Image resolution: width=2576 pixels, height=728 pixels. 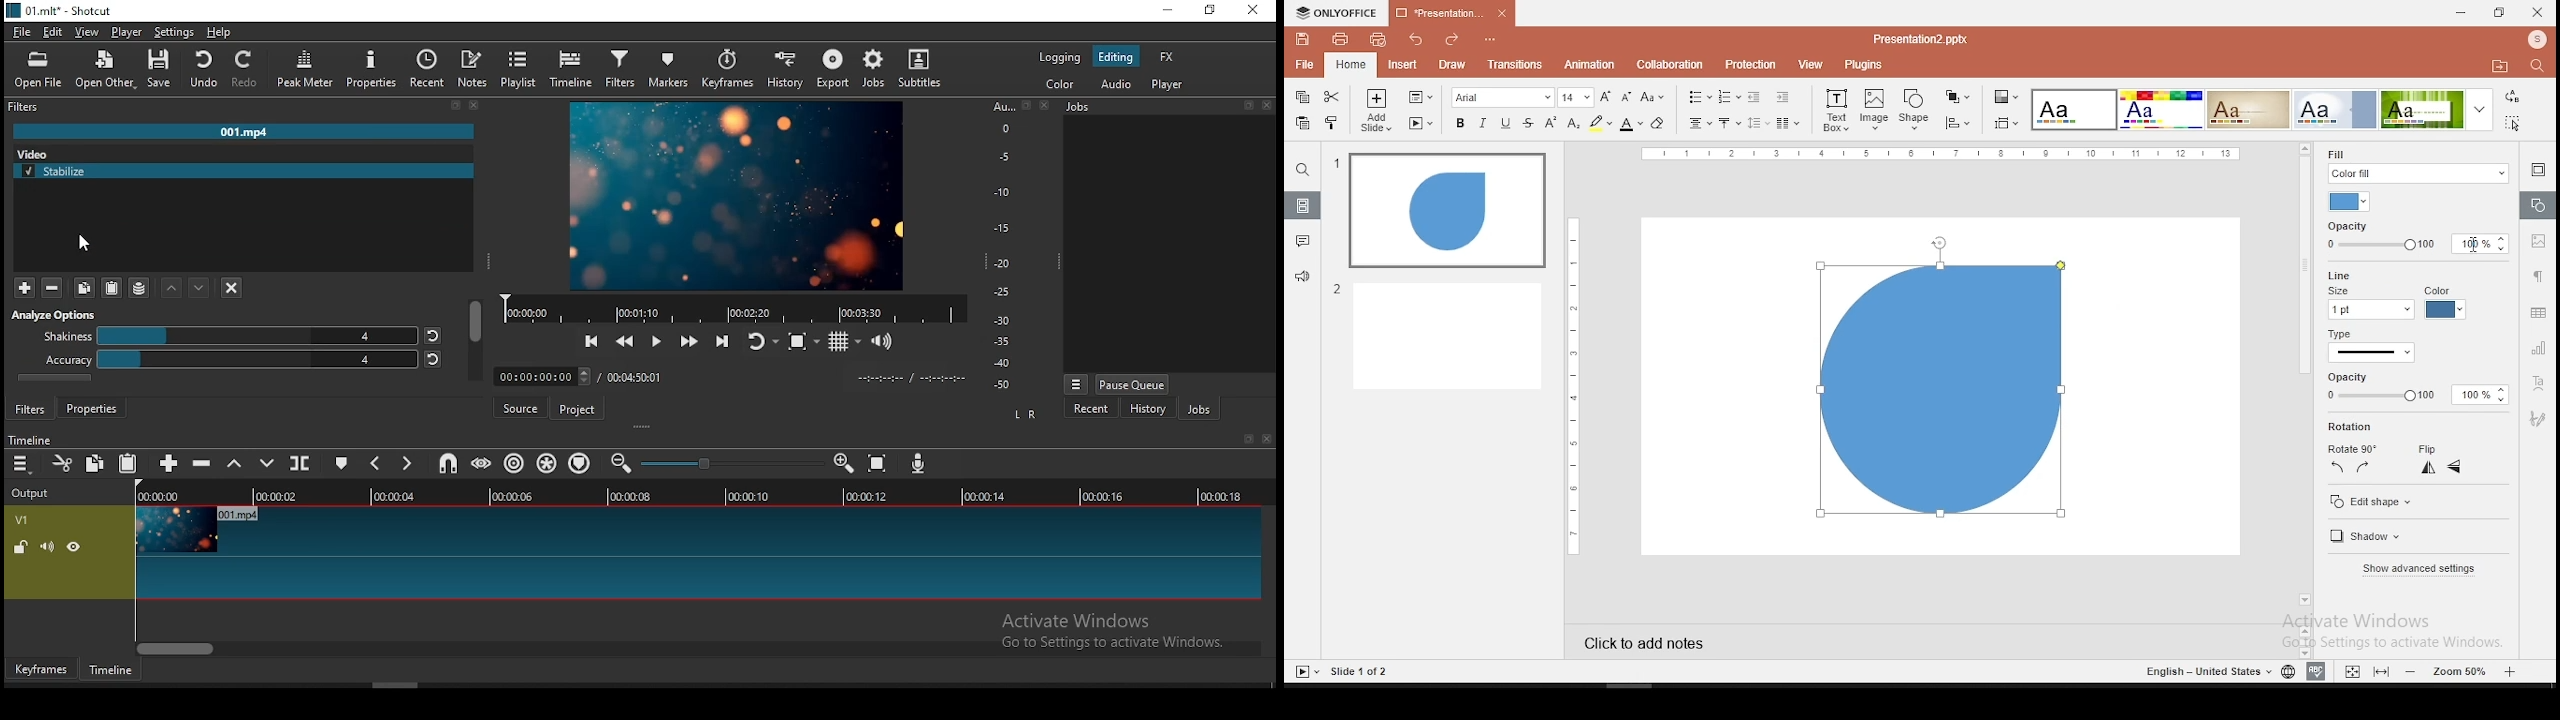 I want to click on Open File, so click(x=35, y=73).